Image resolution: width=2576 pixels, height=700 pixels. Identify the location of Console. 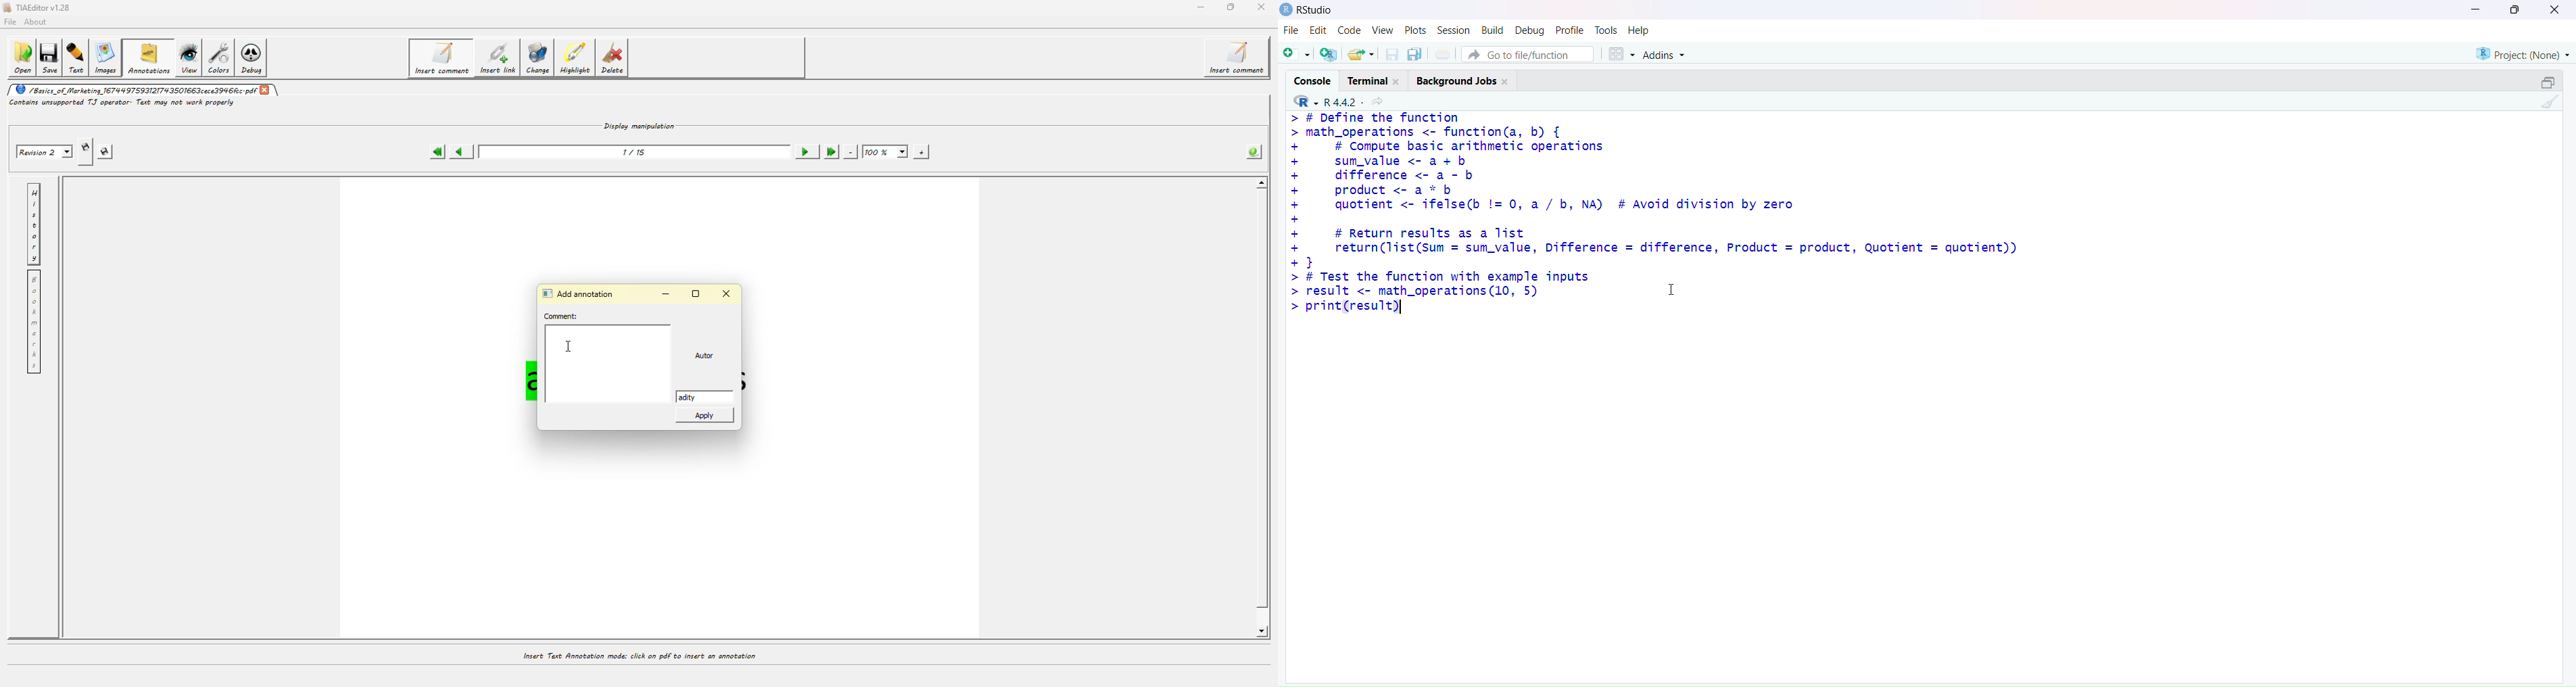
(1312, 80).